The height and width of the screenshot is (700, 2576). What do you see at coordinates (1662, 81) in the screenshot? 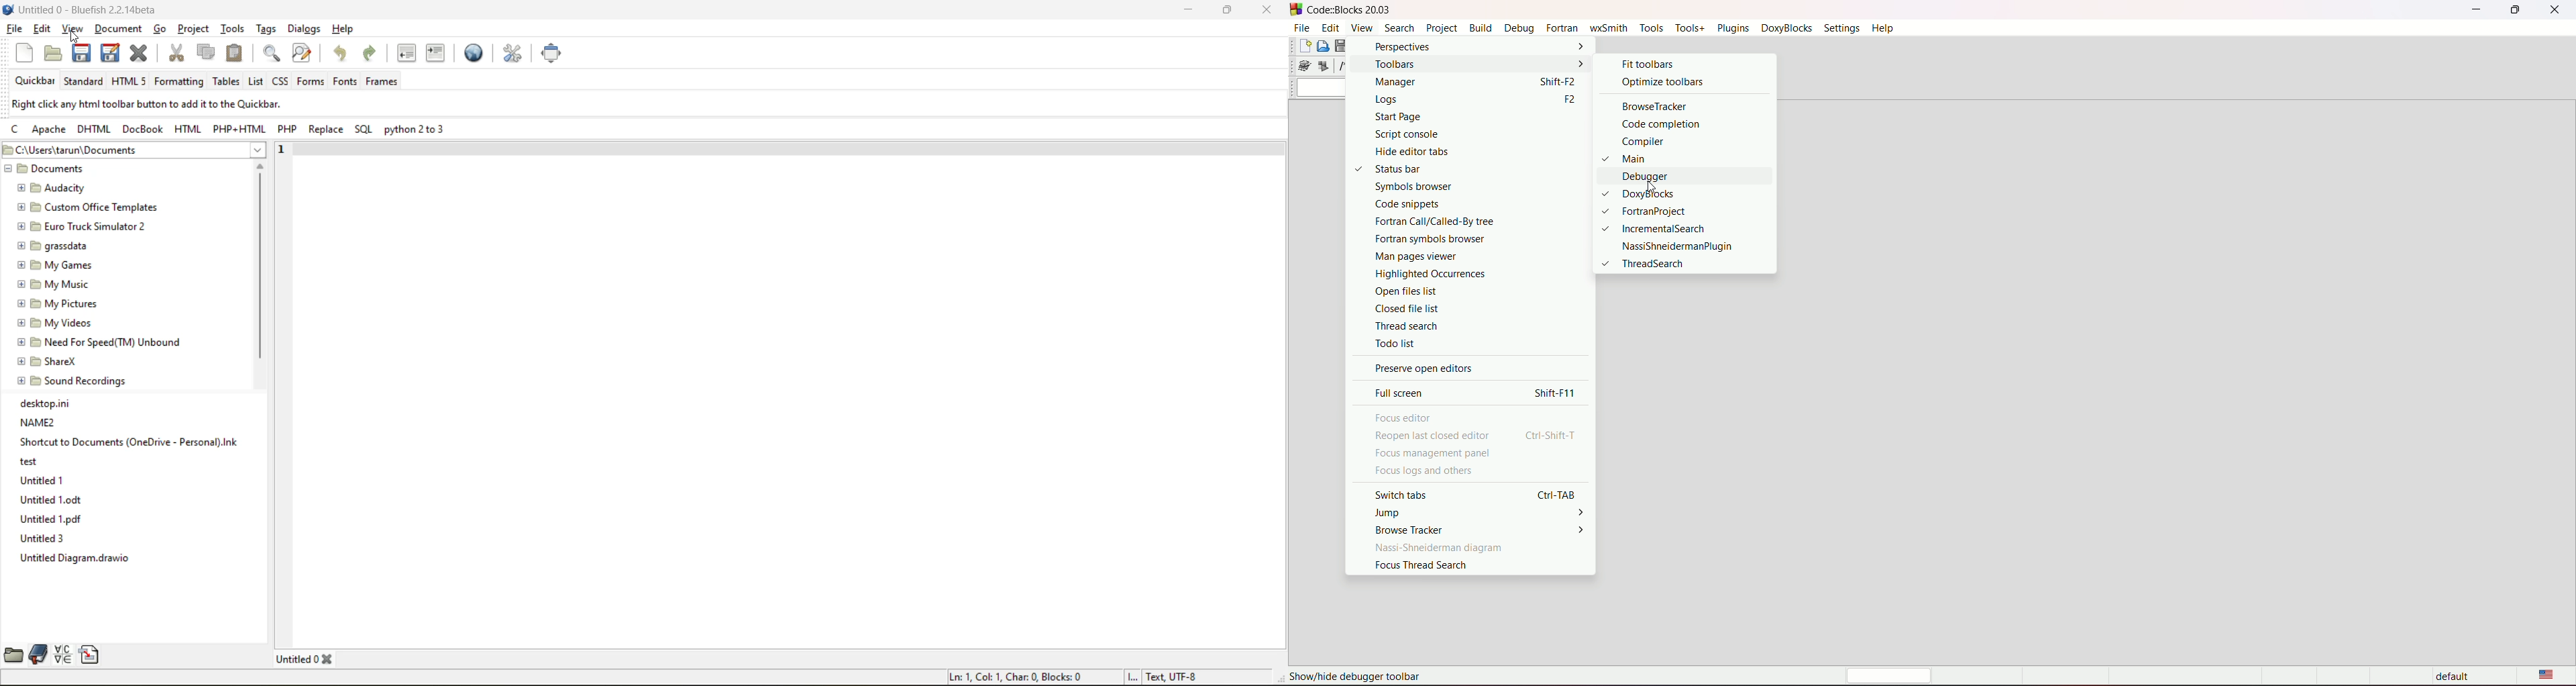
I see `optimize toolbars` at bounding box center [1662, 81].